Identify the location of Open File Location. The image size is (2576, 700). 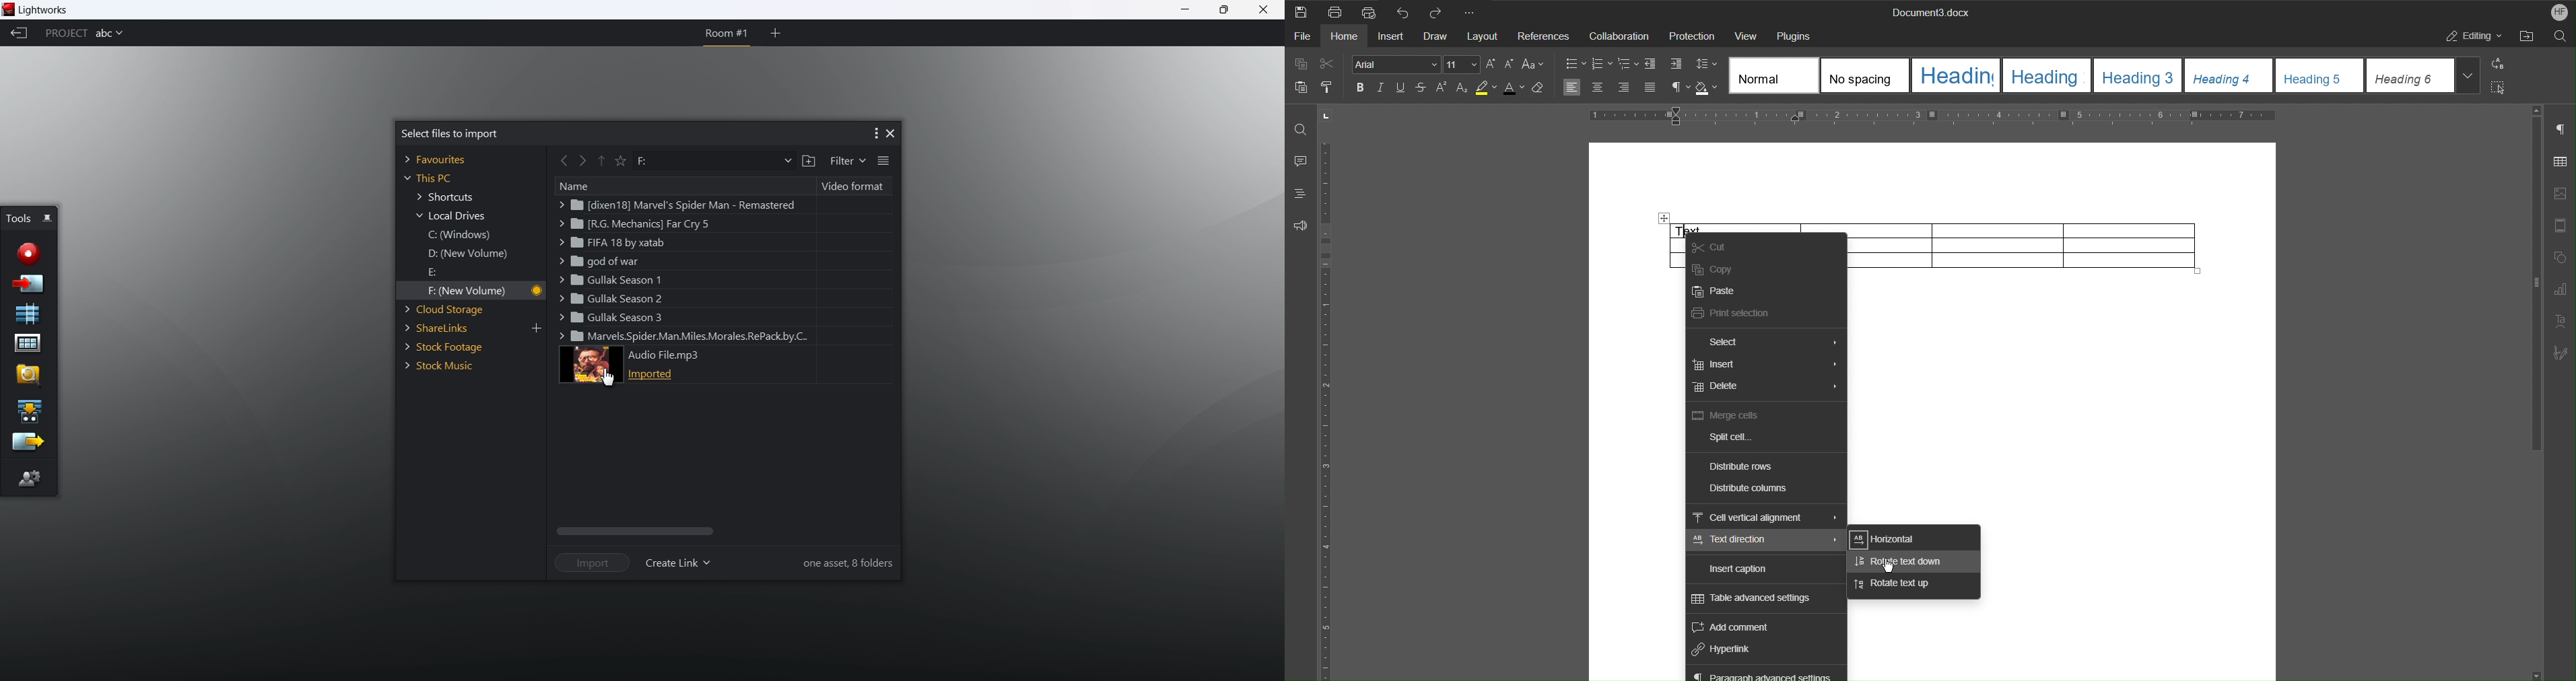
(2526, 36).